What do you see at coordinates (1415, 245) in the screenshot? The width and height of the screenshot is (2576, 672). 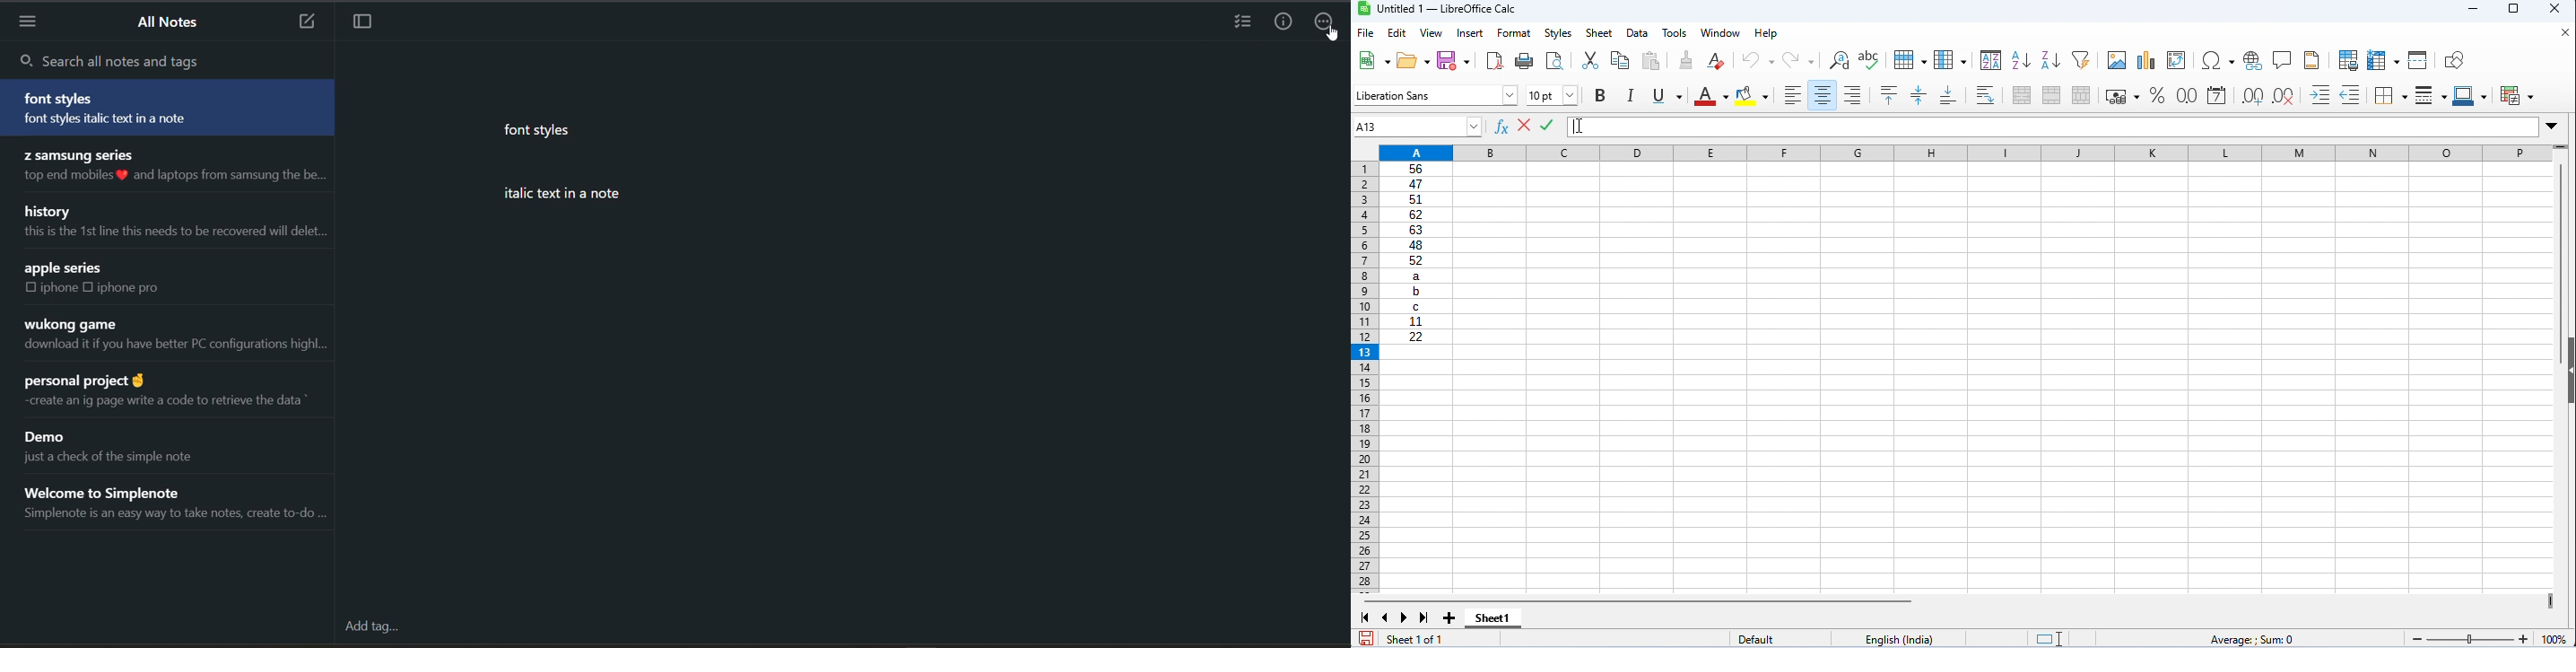 I see `48` at bounding box center [1415, 245].